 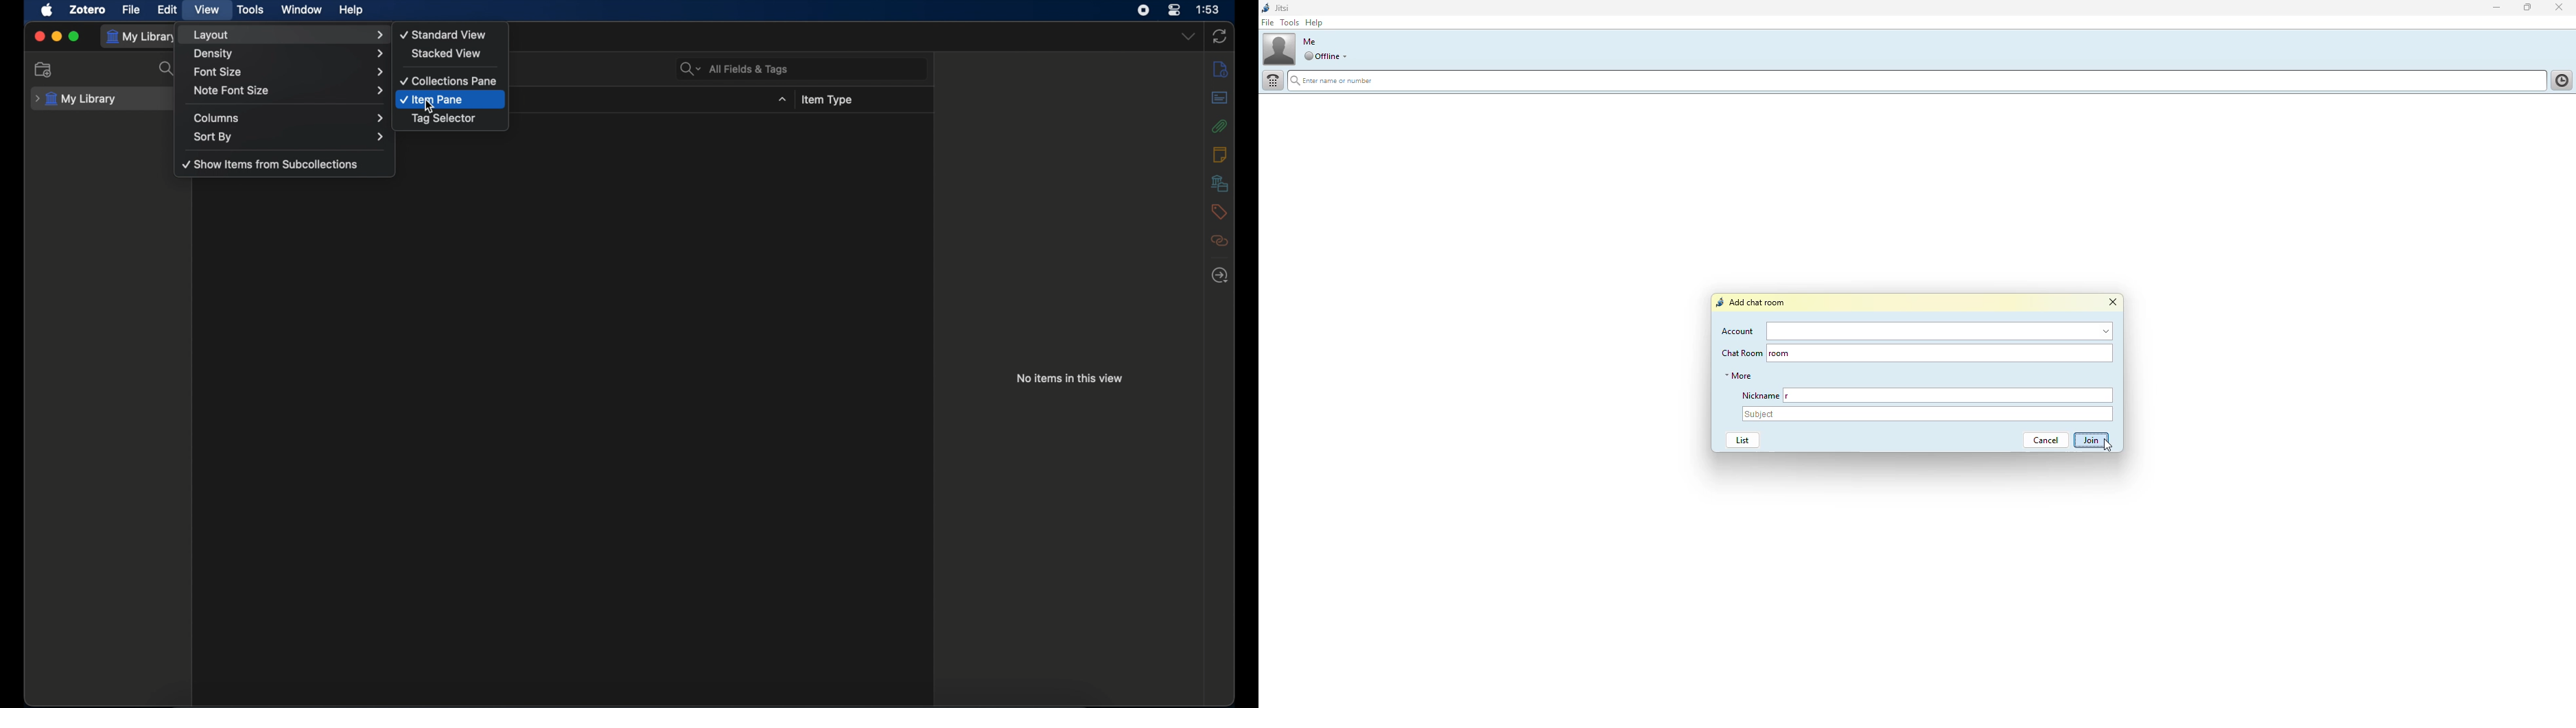 I want to click on tag selector, so click(x=444, y=119).